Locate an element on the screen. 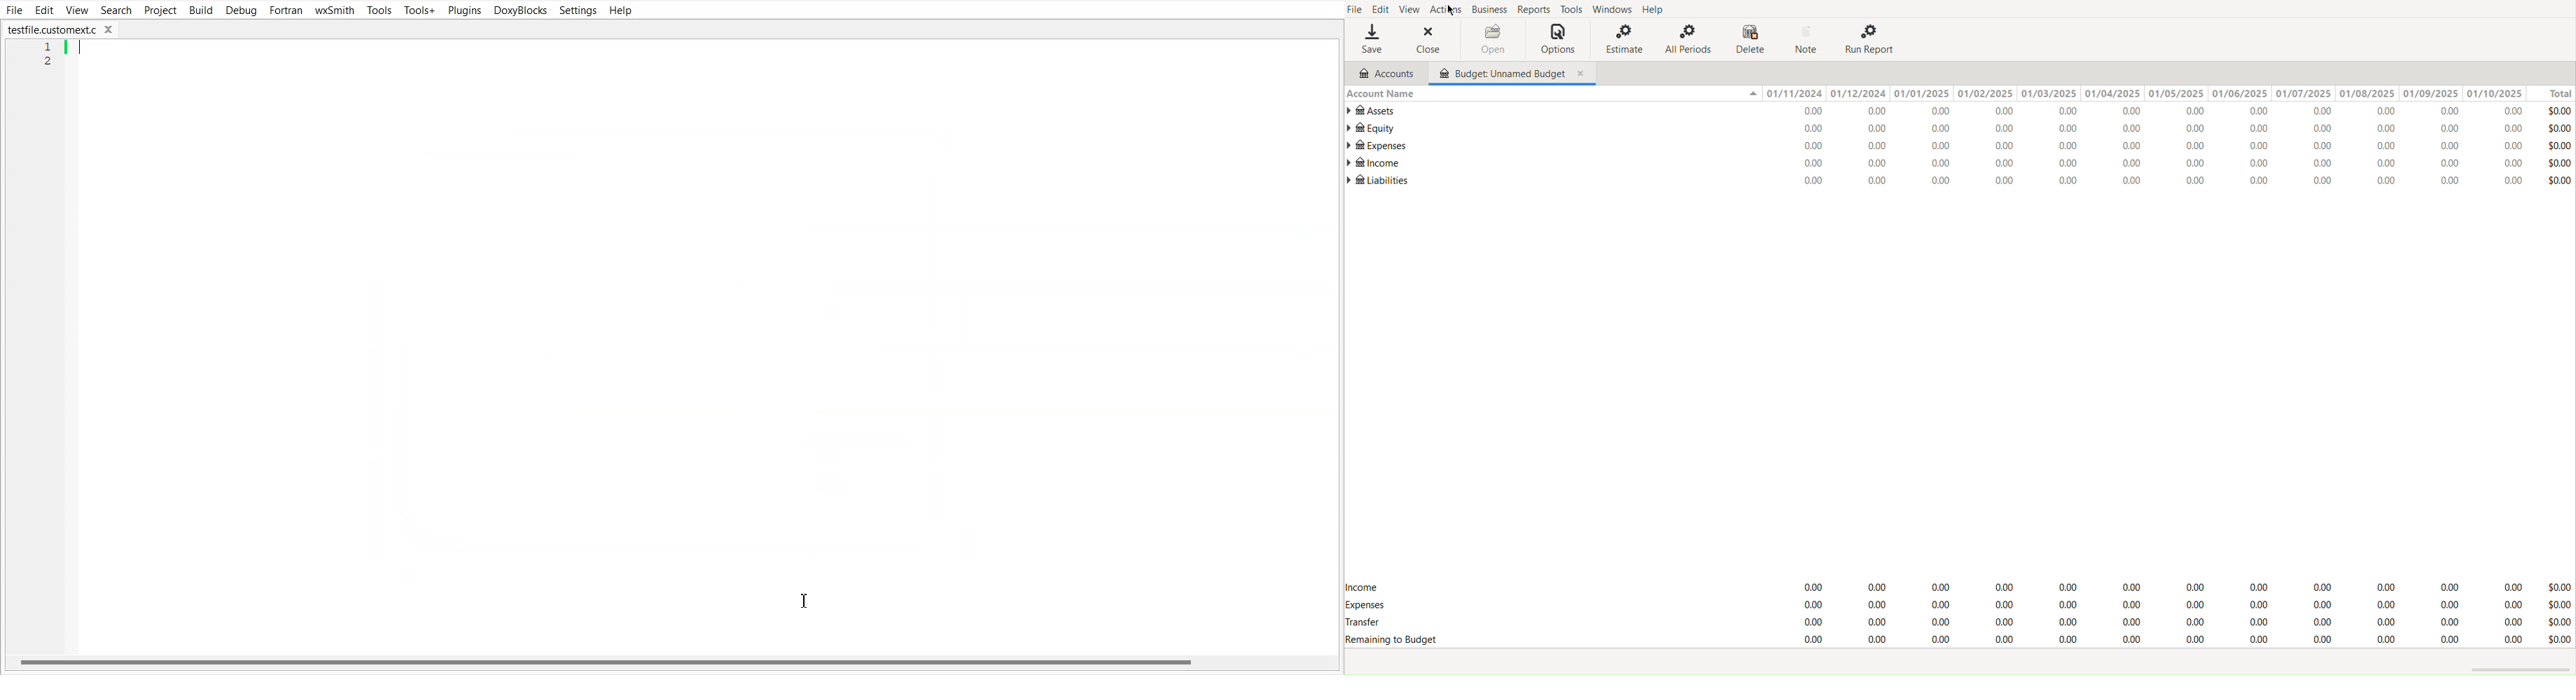  wxSmith is located at coordinates (335, 10).